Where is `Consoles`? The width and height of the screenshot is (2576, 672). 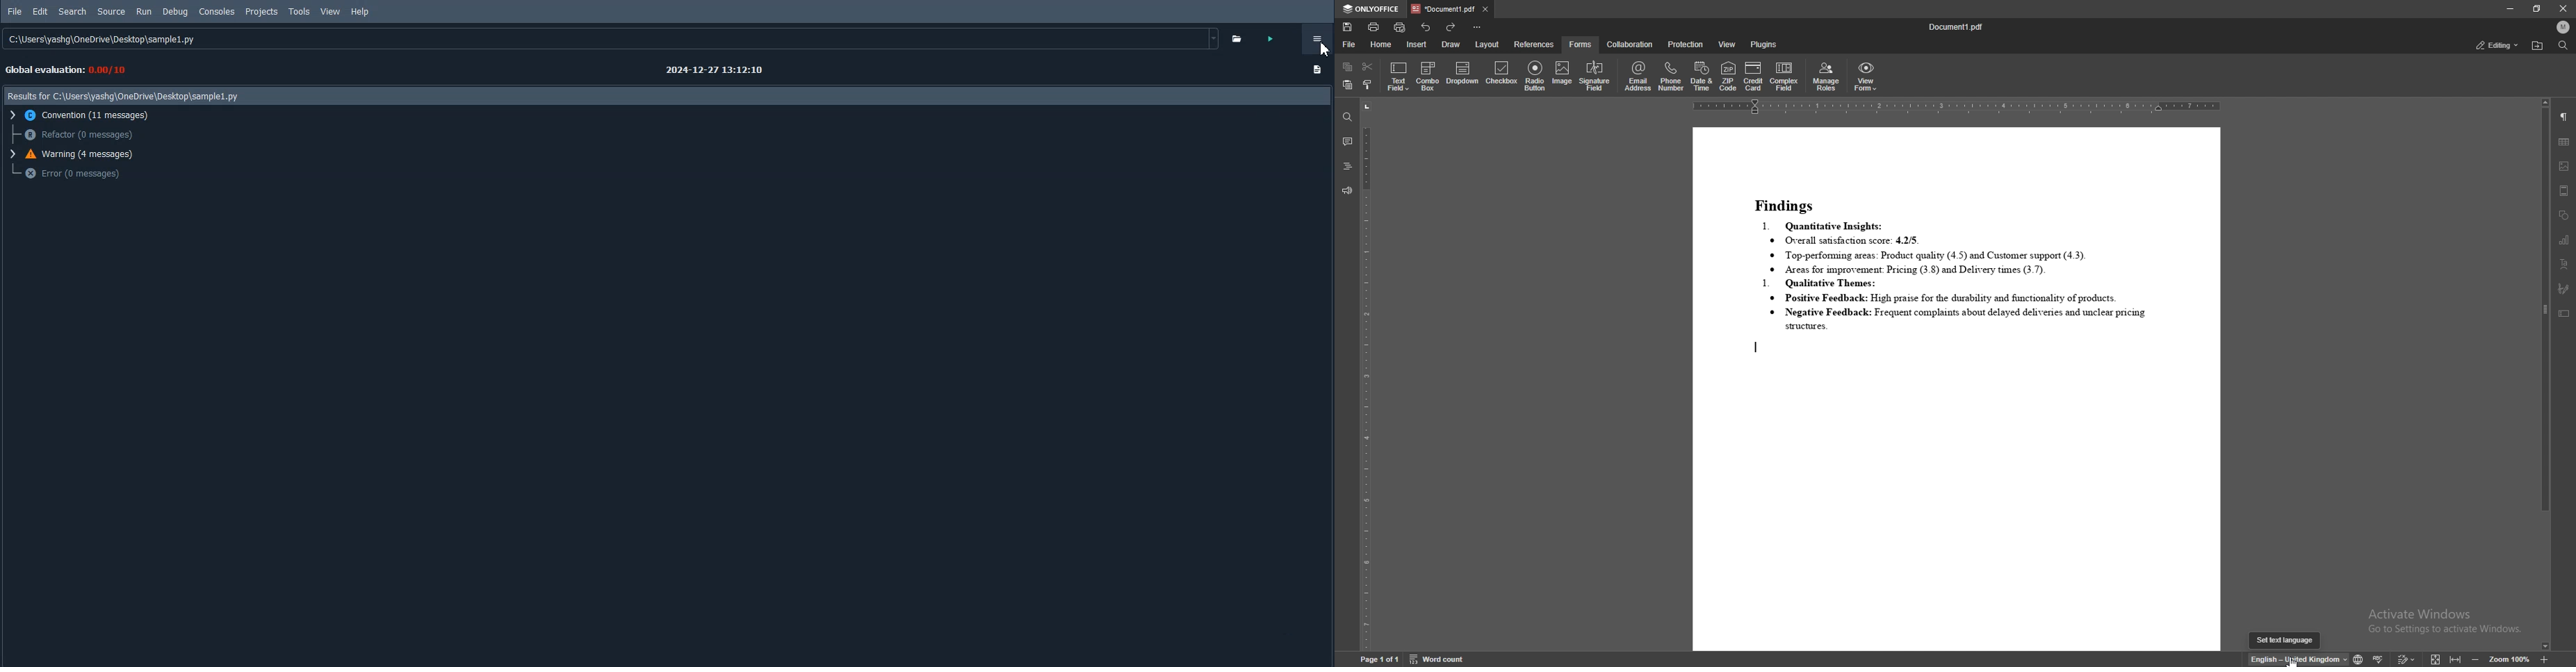
Consoles is located at coordinates (218, 12).